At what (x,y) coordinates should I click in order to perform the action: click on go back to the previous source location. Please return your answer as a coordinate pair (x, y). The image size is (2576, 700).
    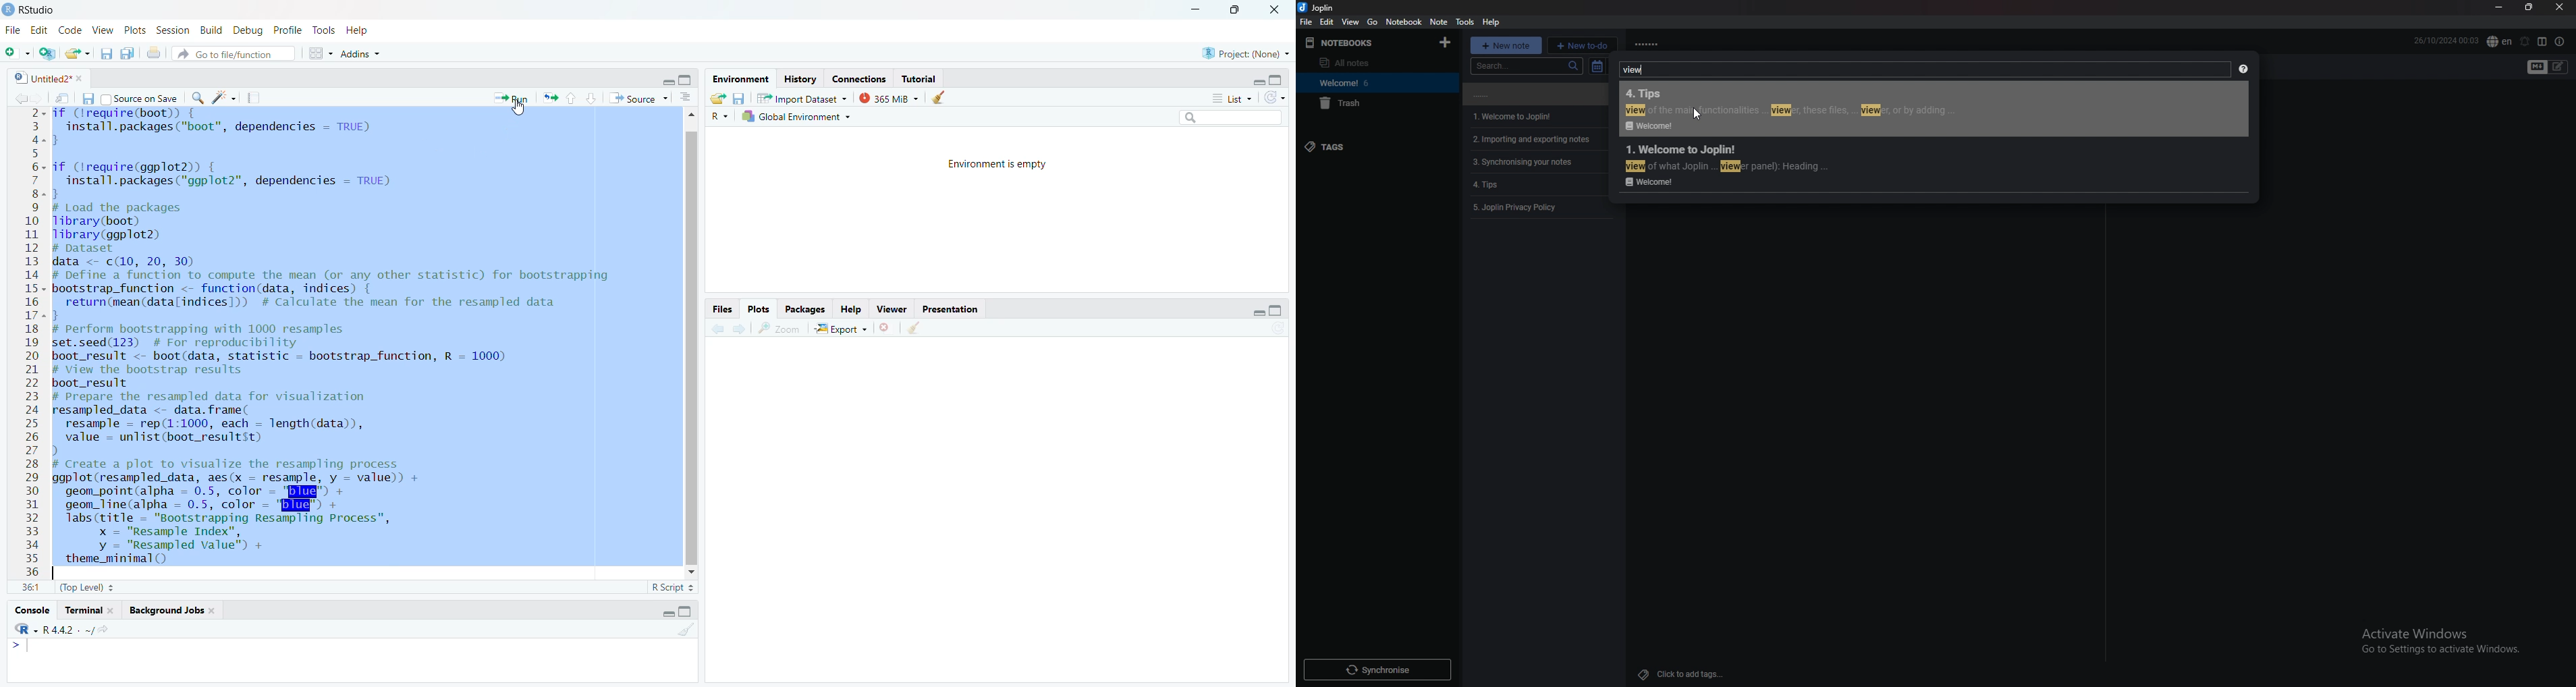
    Looking at the image, I should click on (18, 98).